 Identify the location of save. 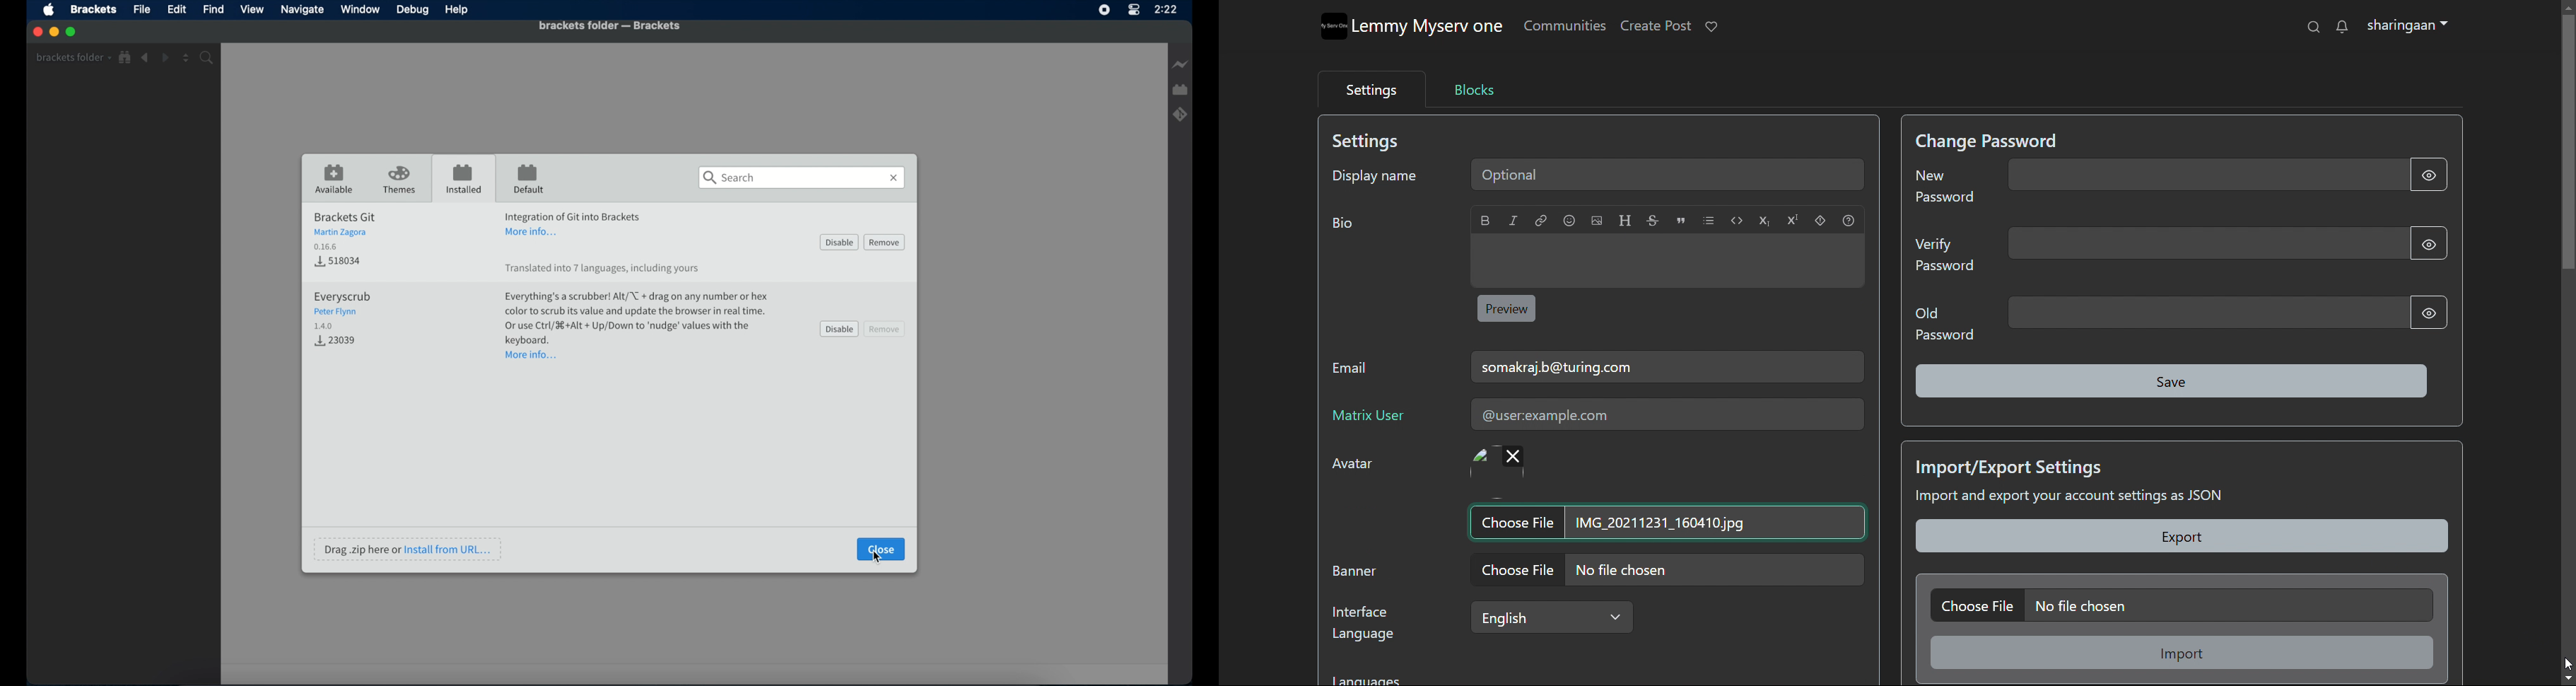
(2173, 381).